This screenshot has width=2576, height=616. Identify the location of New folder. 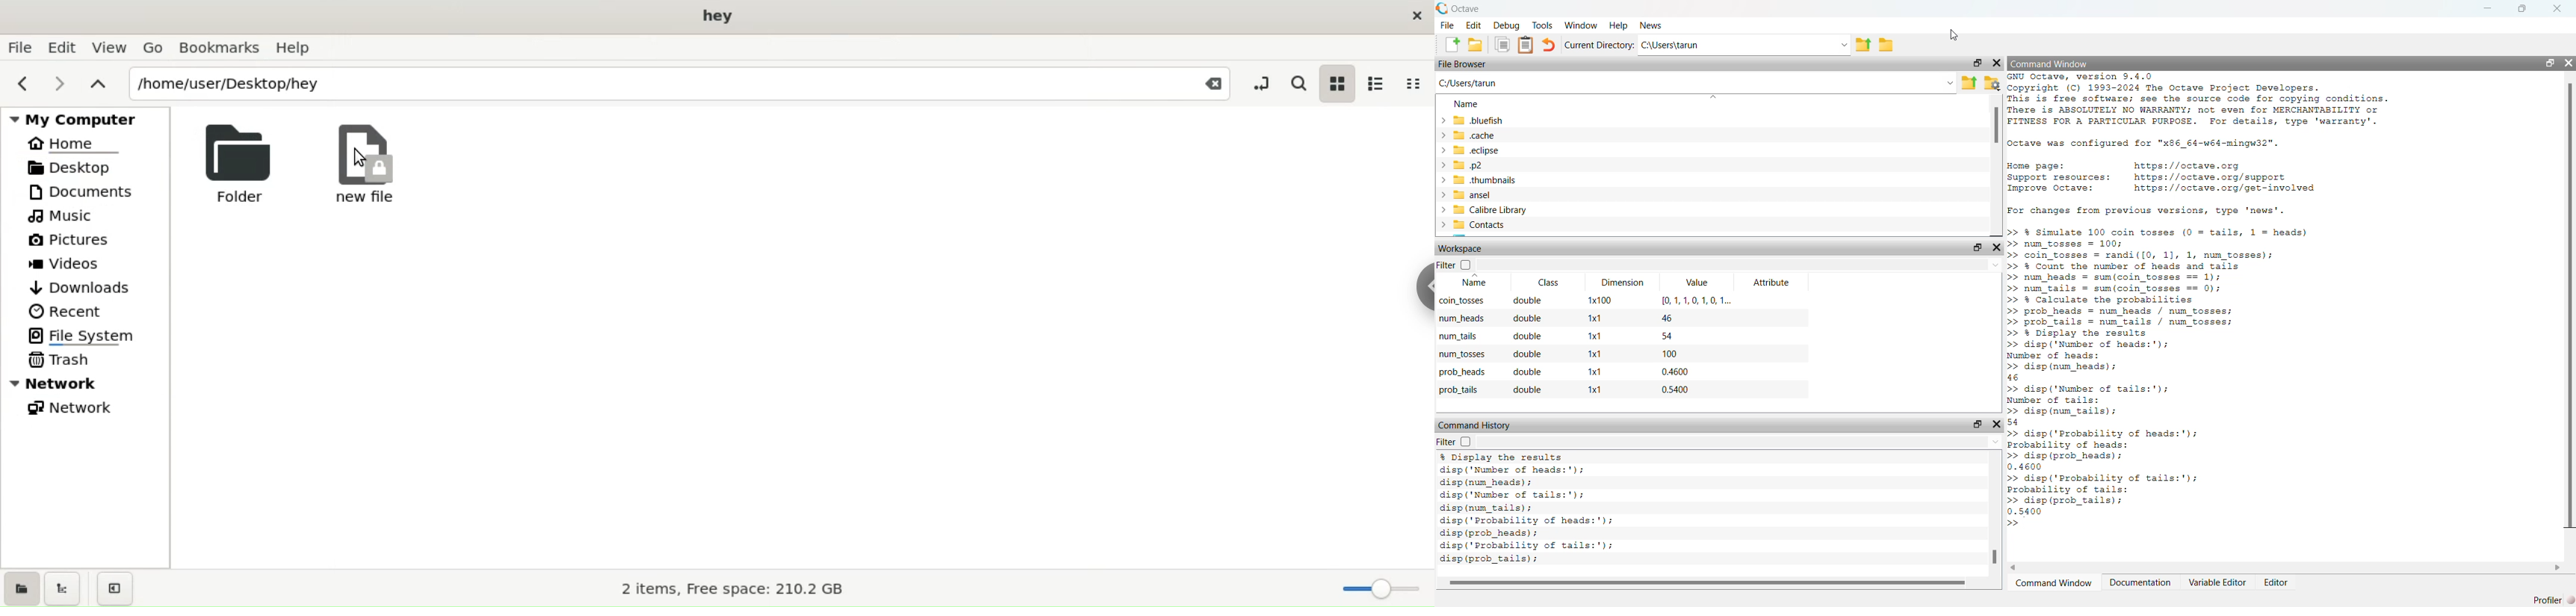
(1476, 45).